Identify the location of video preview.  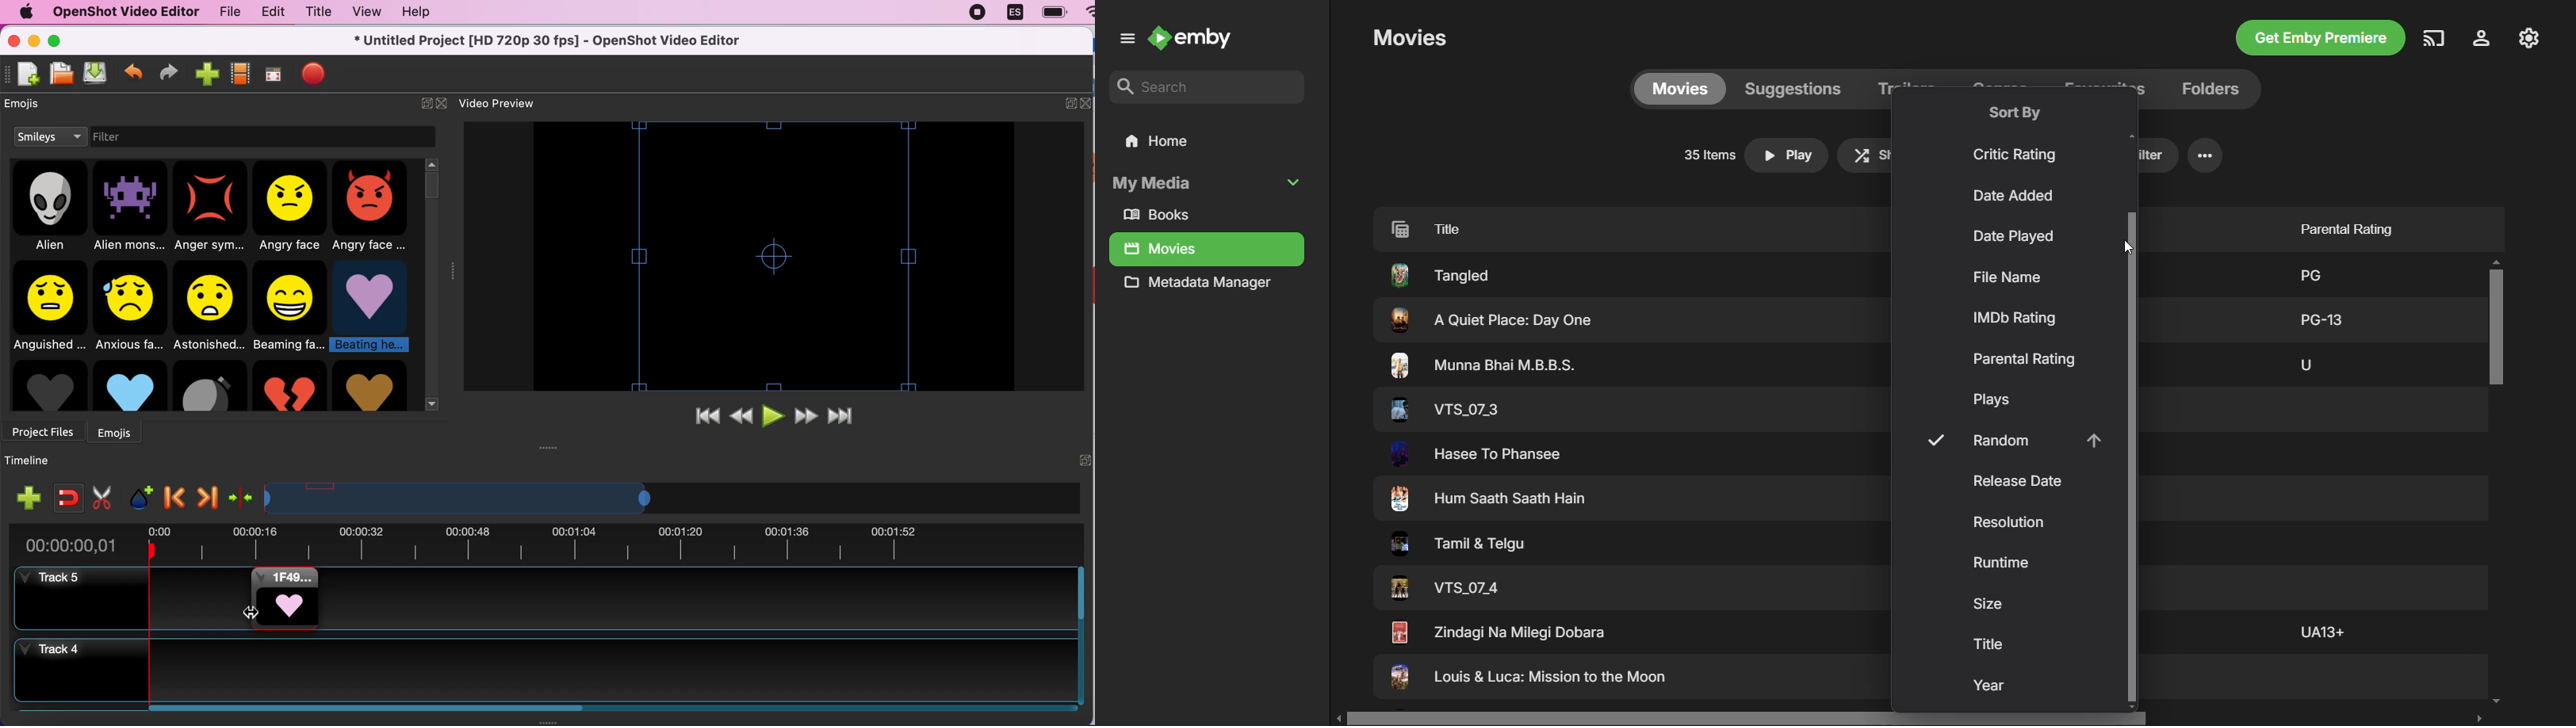
(511, 103).